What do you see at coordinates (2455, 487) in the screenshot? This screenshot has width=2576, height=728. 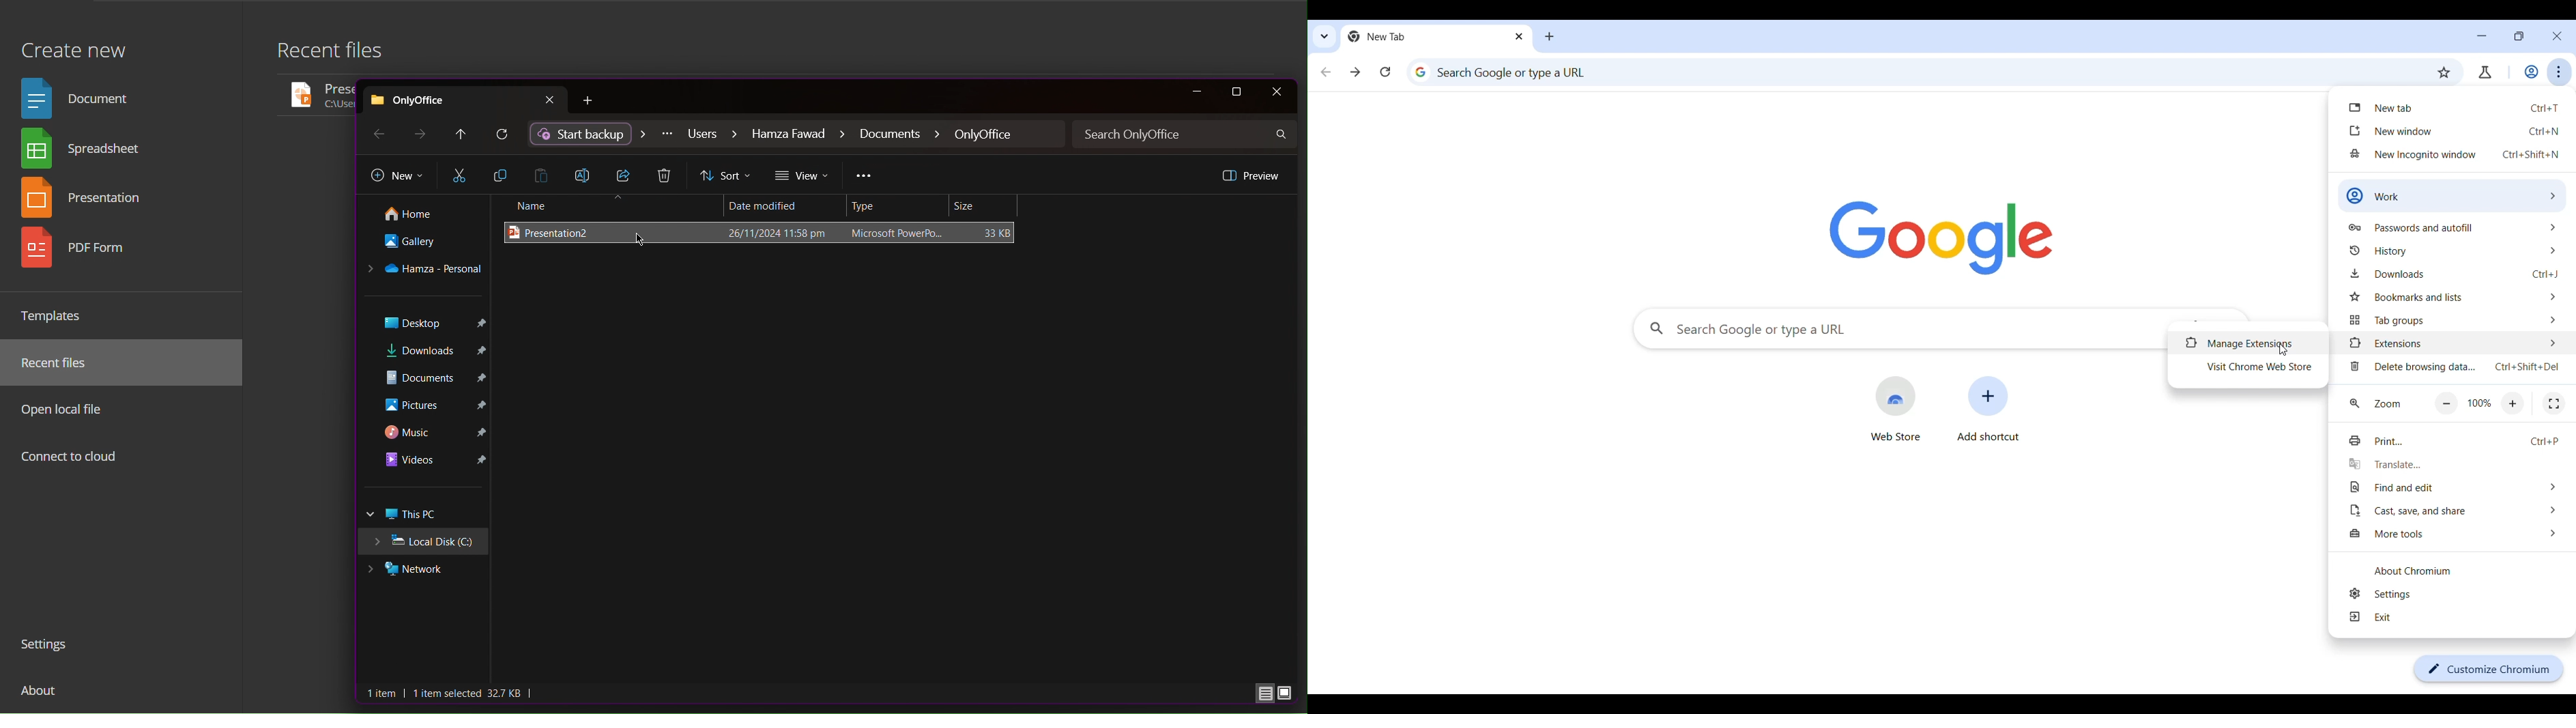 I see `Find and edit options` at bounding box center [2455, 487].